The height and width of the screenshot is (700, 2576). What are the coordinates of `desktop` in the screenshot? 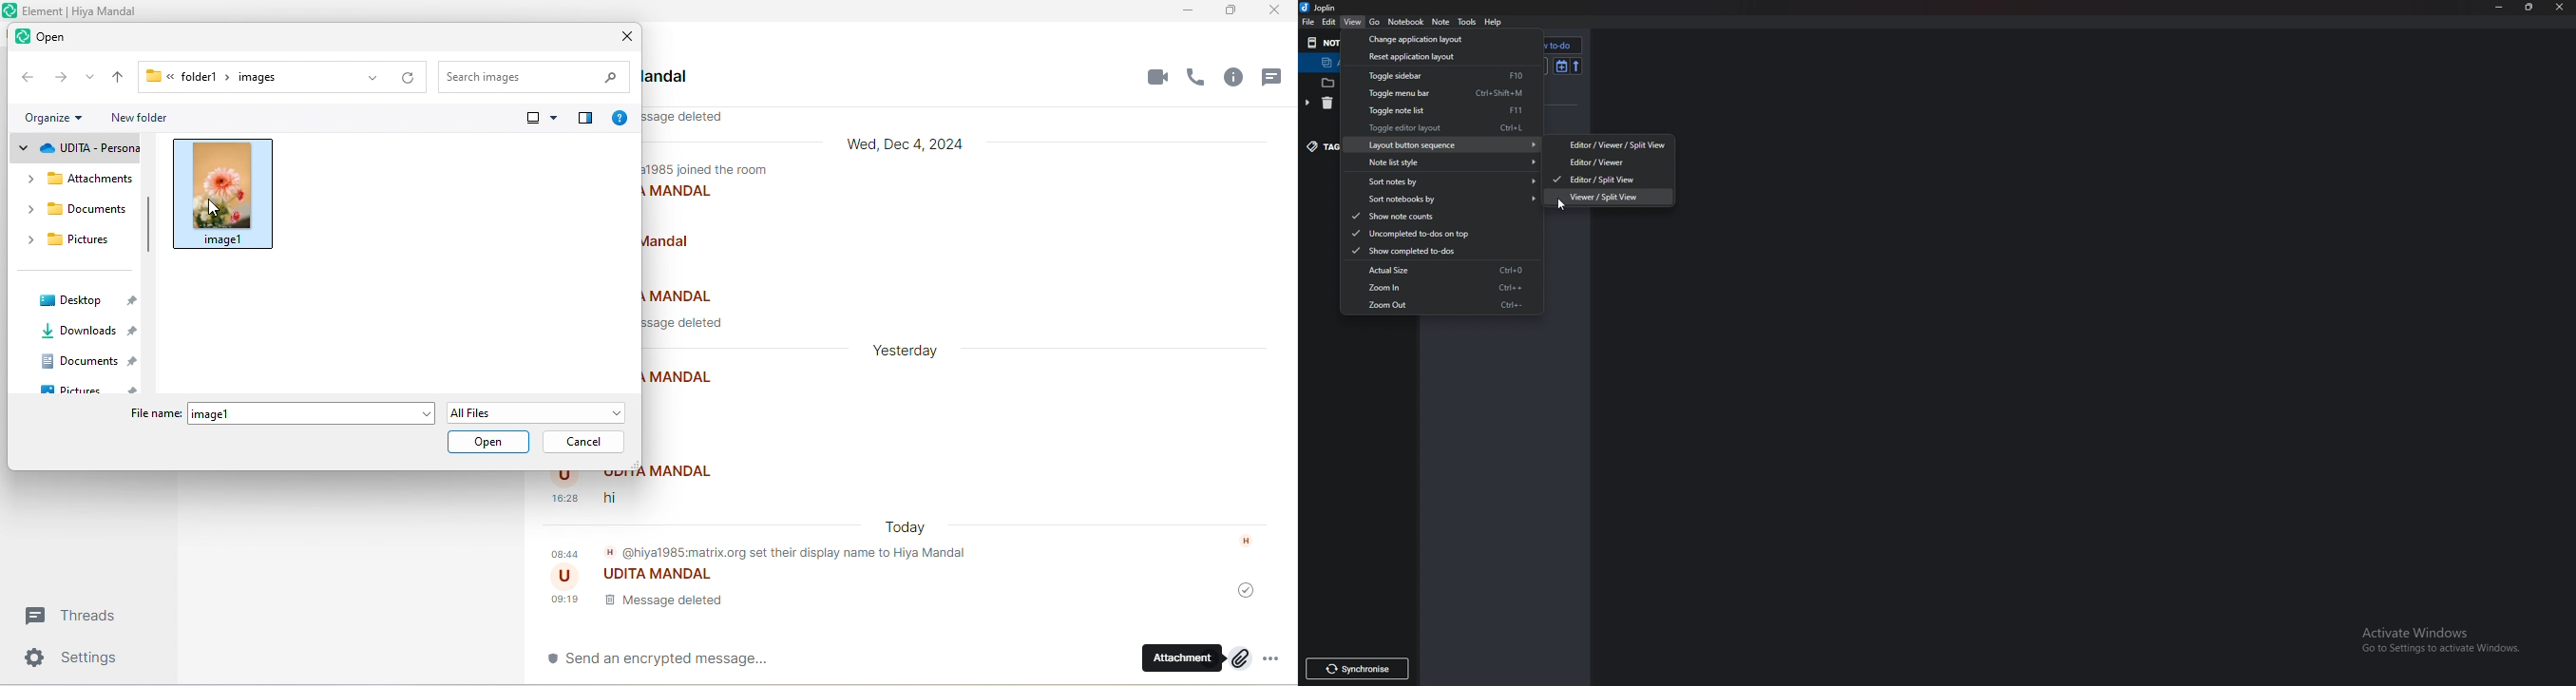 It's located at (84, 301).